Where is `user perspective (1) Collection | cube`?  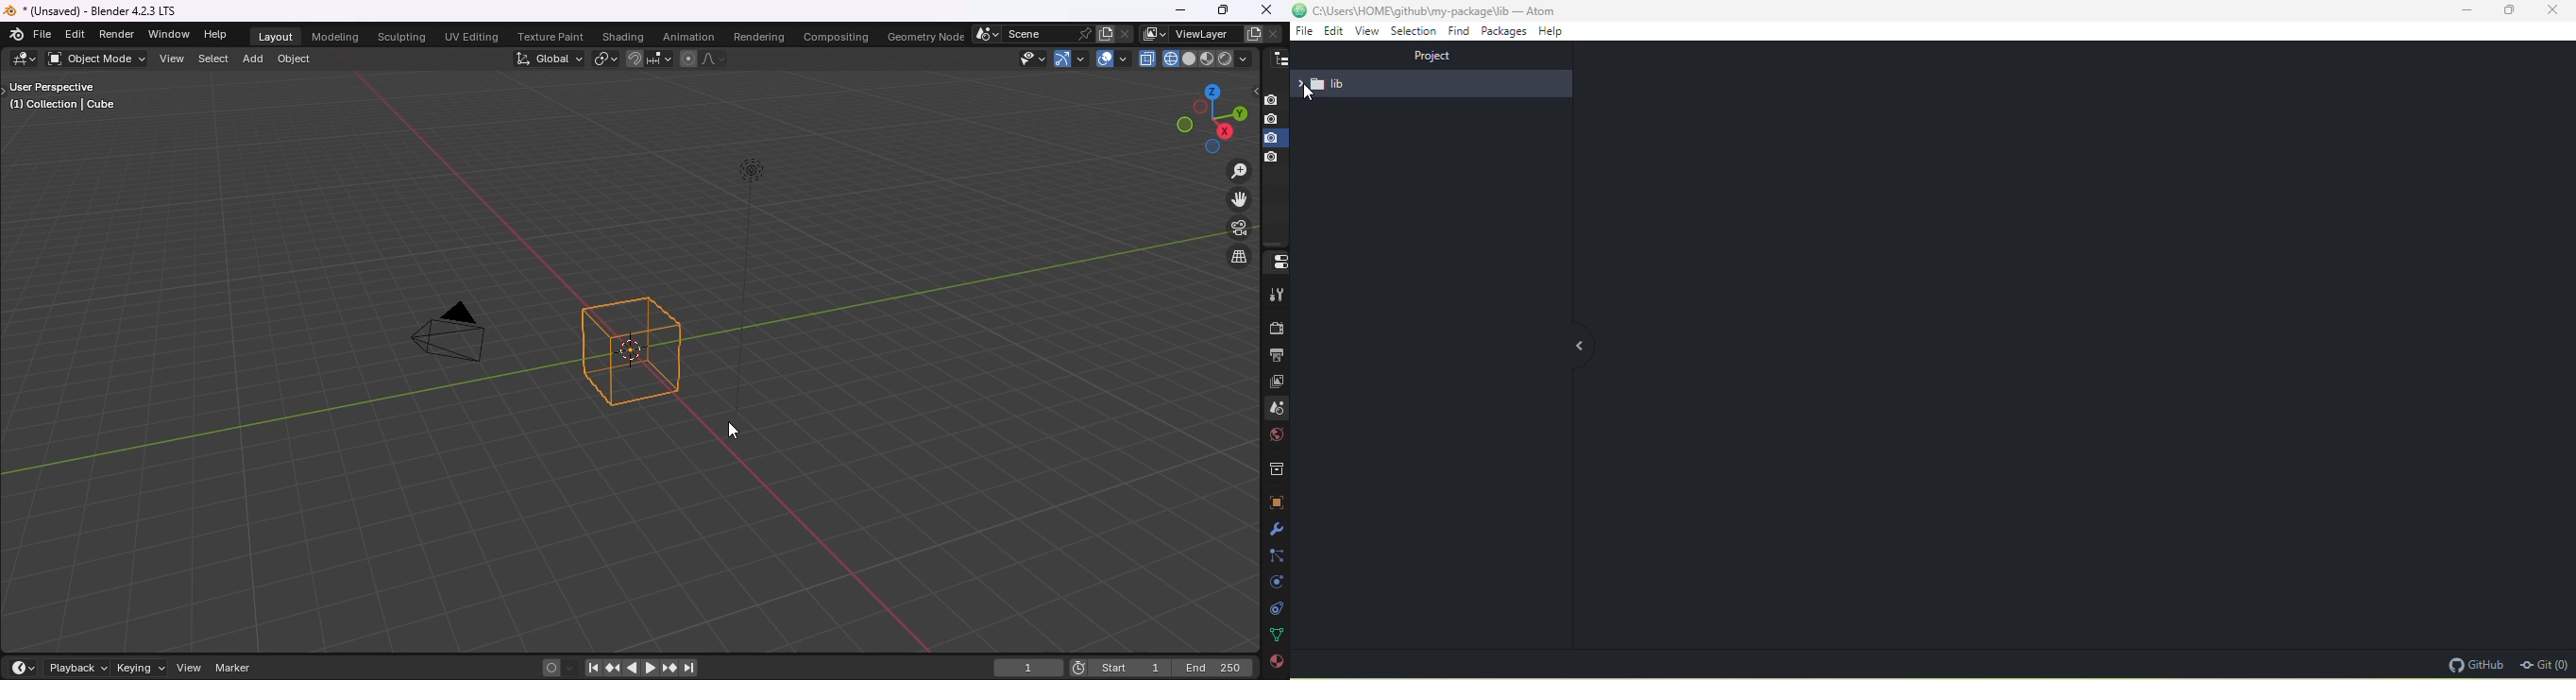
user perspective (1) Collection | cube is located at coordinates (69, 97).